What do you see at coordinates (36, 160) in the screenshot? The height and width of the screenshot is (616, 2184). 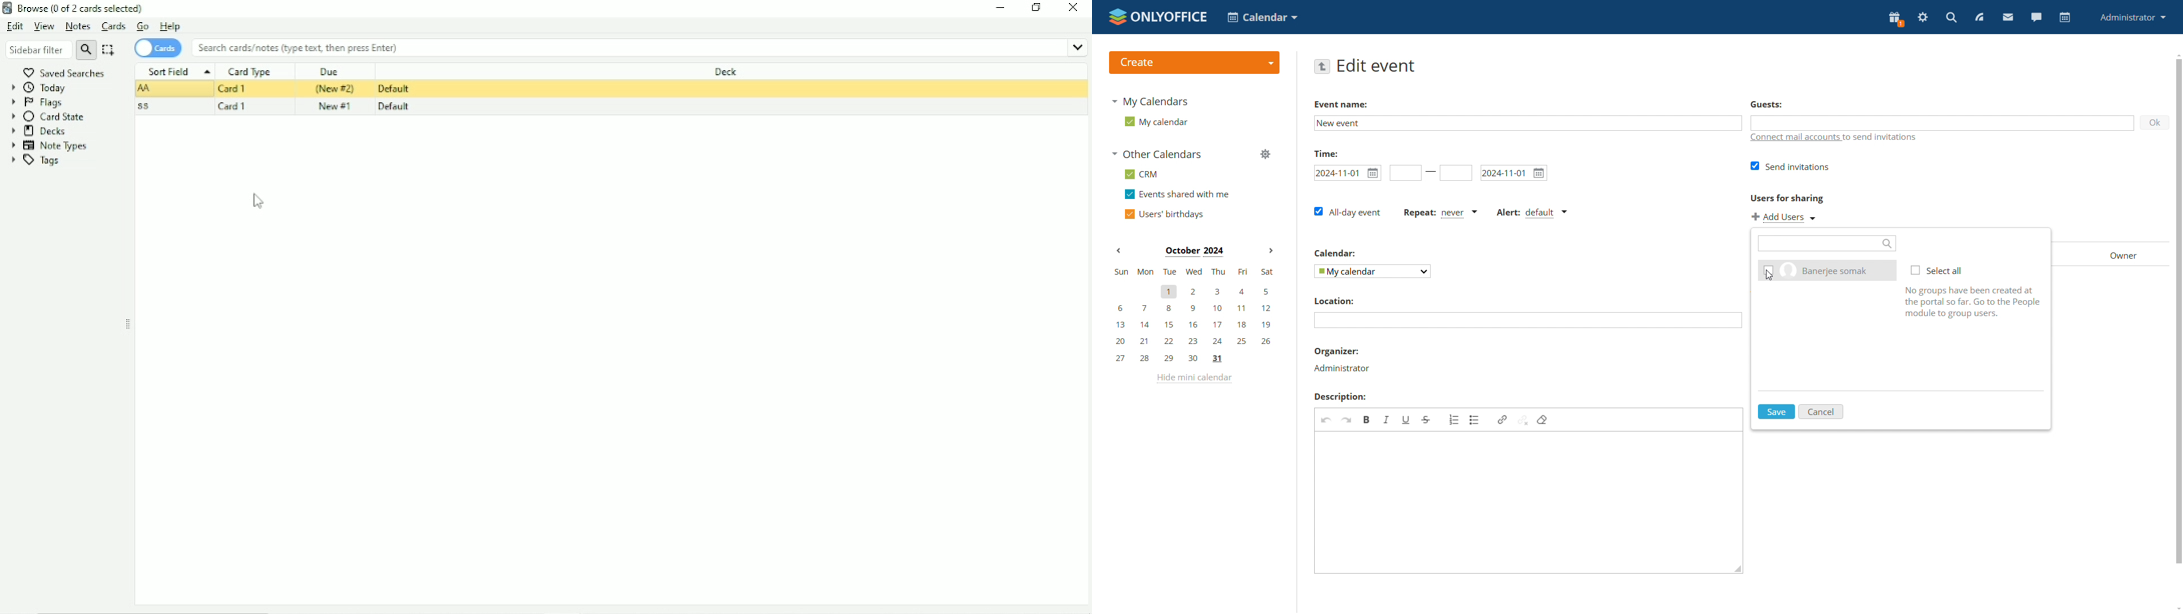 I see `Tags` at bounding box center [36, 160].